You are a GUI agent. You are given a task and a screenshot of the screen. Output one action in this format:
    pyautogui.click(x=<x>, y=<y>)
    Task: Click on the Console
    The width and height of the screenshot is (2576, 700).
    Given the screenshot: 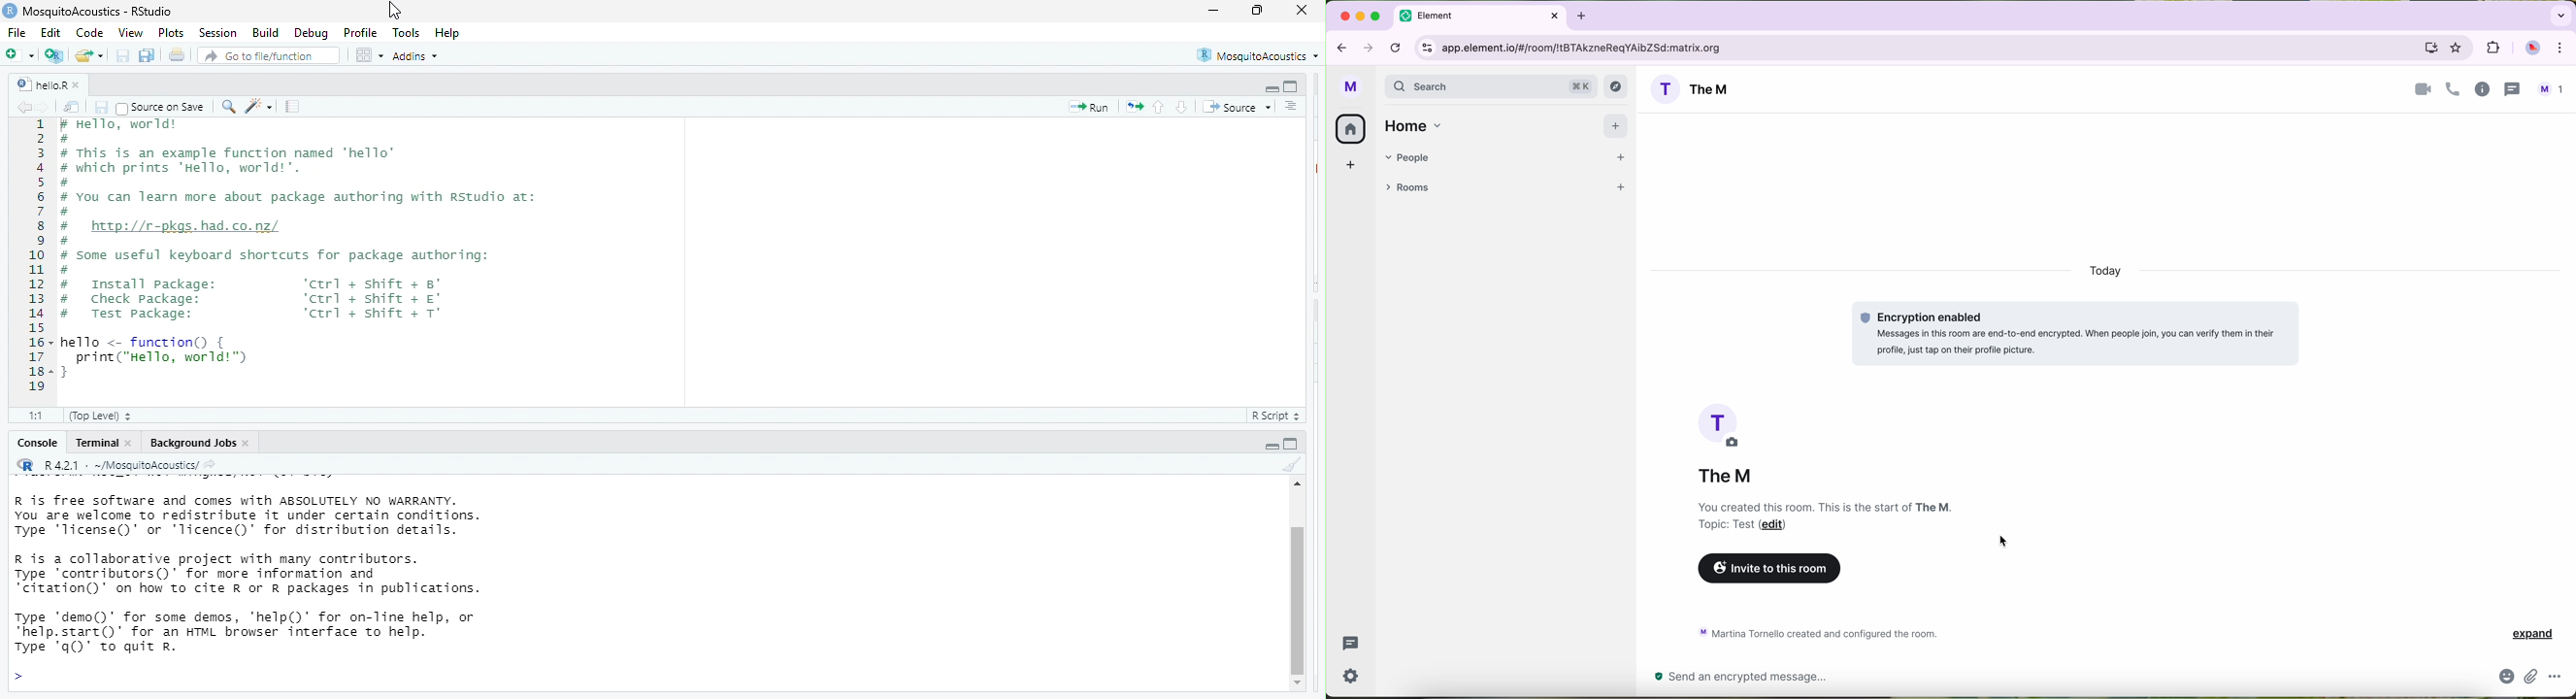 What is the action you would take?
    pyautogui.click(x=34, y=446)
    